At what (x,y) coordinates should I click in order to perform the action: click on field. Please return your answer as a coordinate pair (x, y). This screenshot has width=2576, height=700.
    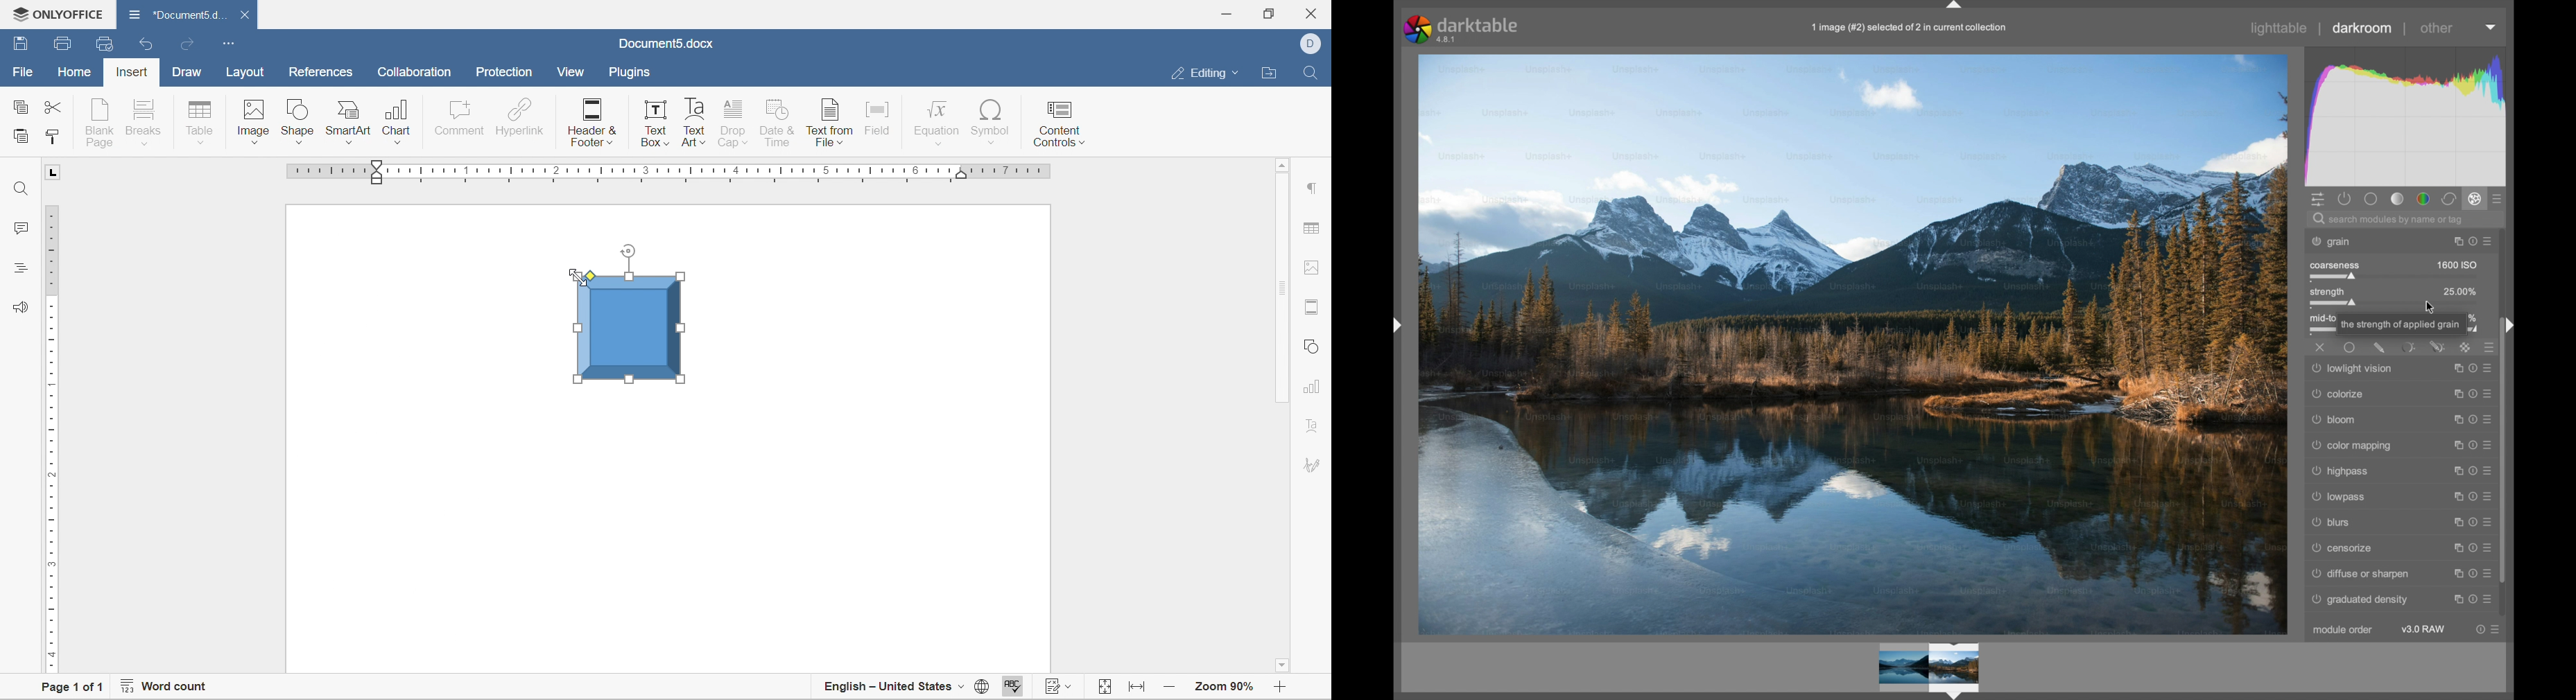
    Looking at the image, I should click on (881, 118).